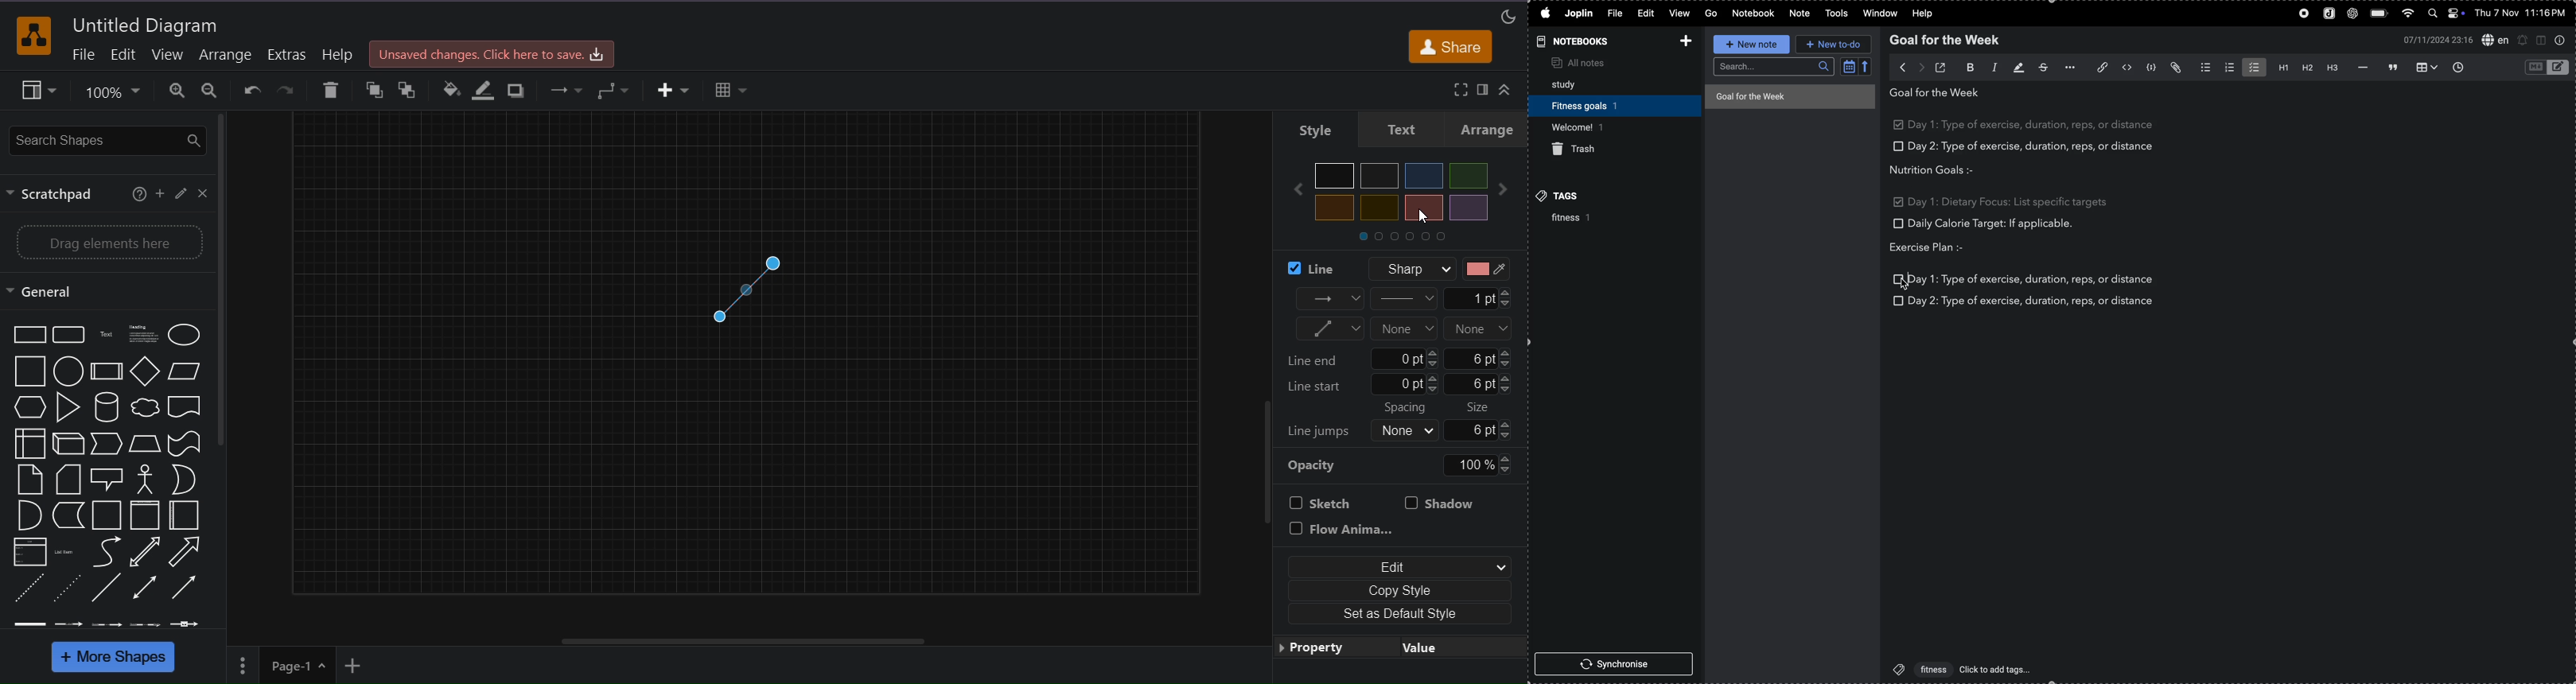  What do you see at coordinates (1947, 40) in the screenshot?
I see `goal for the week` at bounding box center [1947, 40].